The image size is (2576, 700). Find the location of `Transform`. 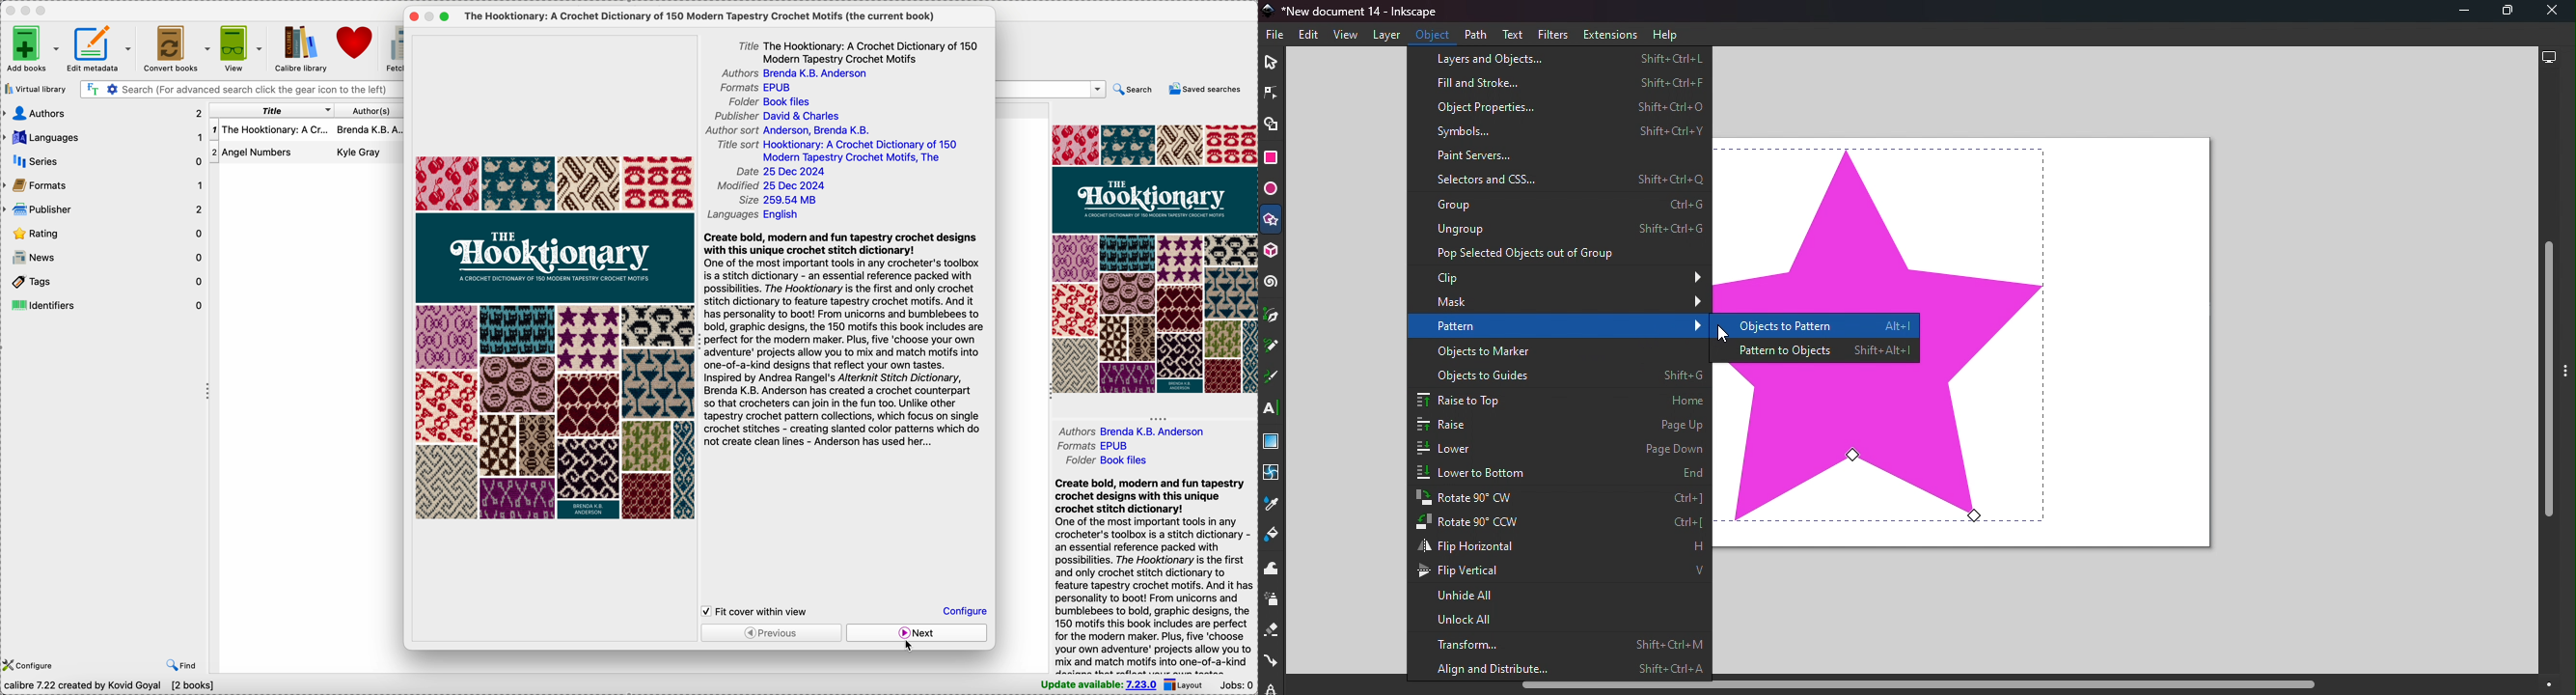

Transform is located at coordinates (1559, 646).